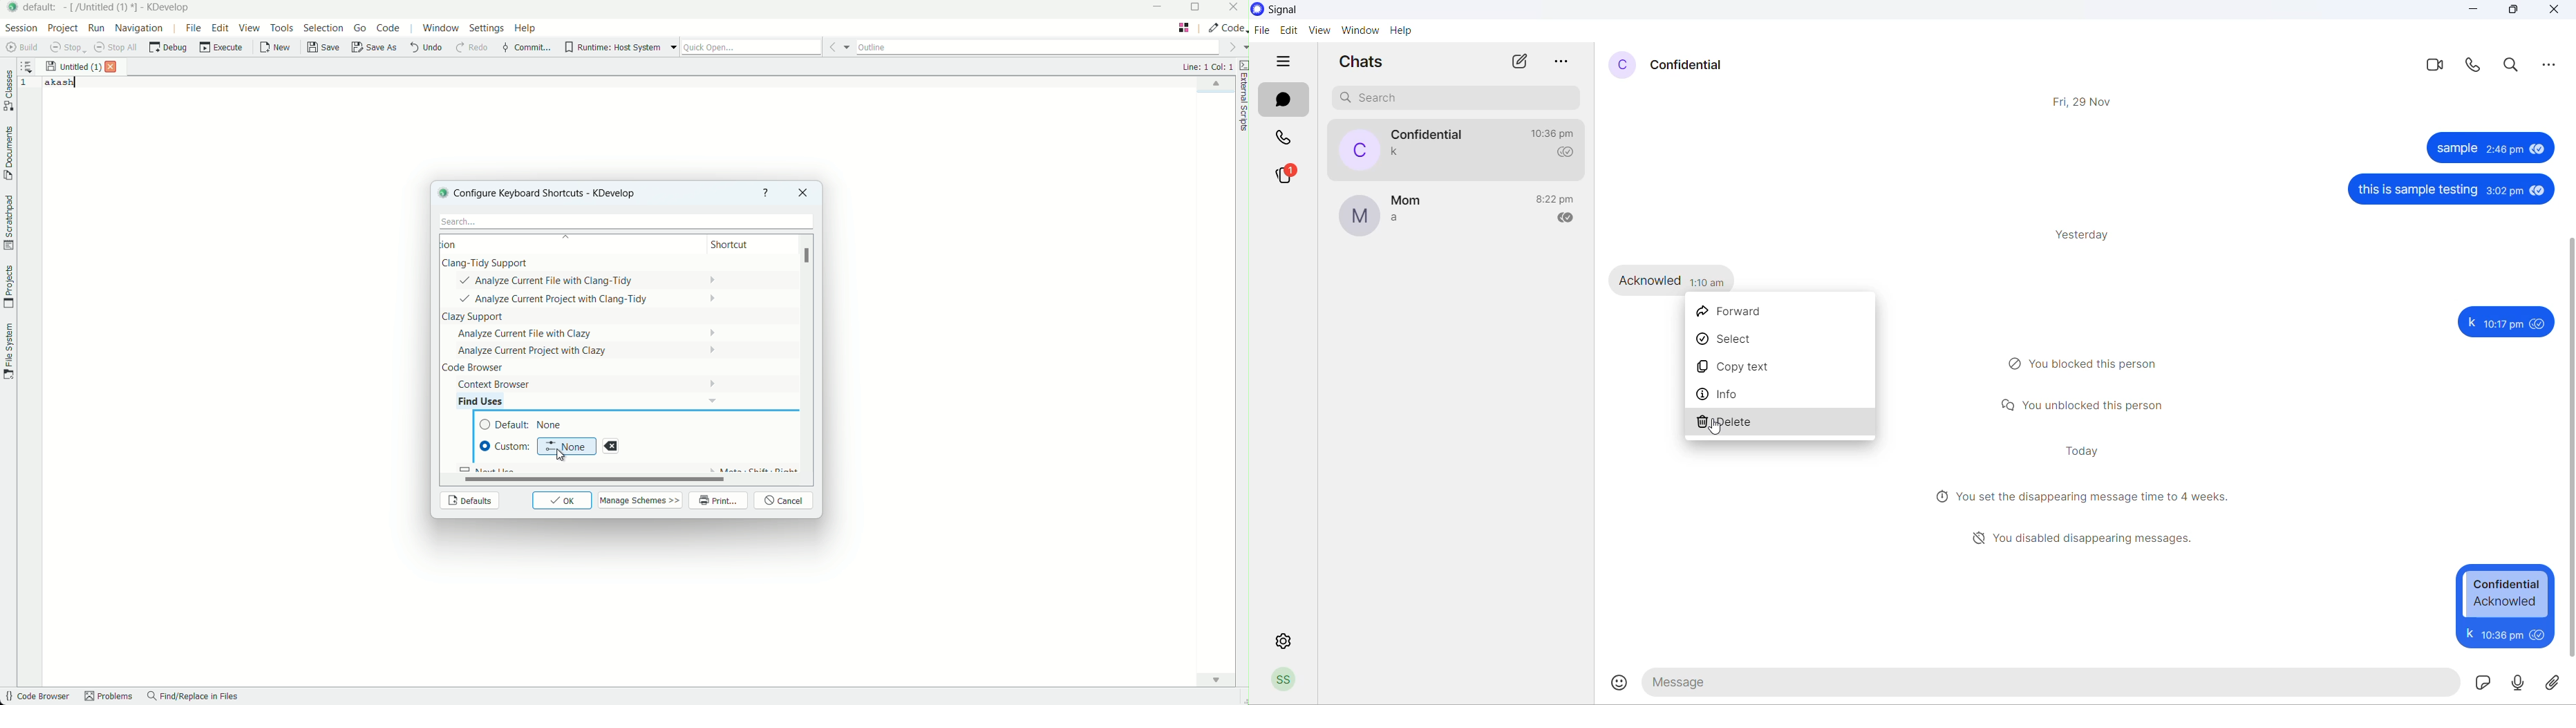 The height and width of the screenshot is (728, 2576). What do you see at coordinates (1407, 202) in the screenshot?
I see `contact name` at bounding box center [1407, 202].